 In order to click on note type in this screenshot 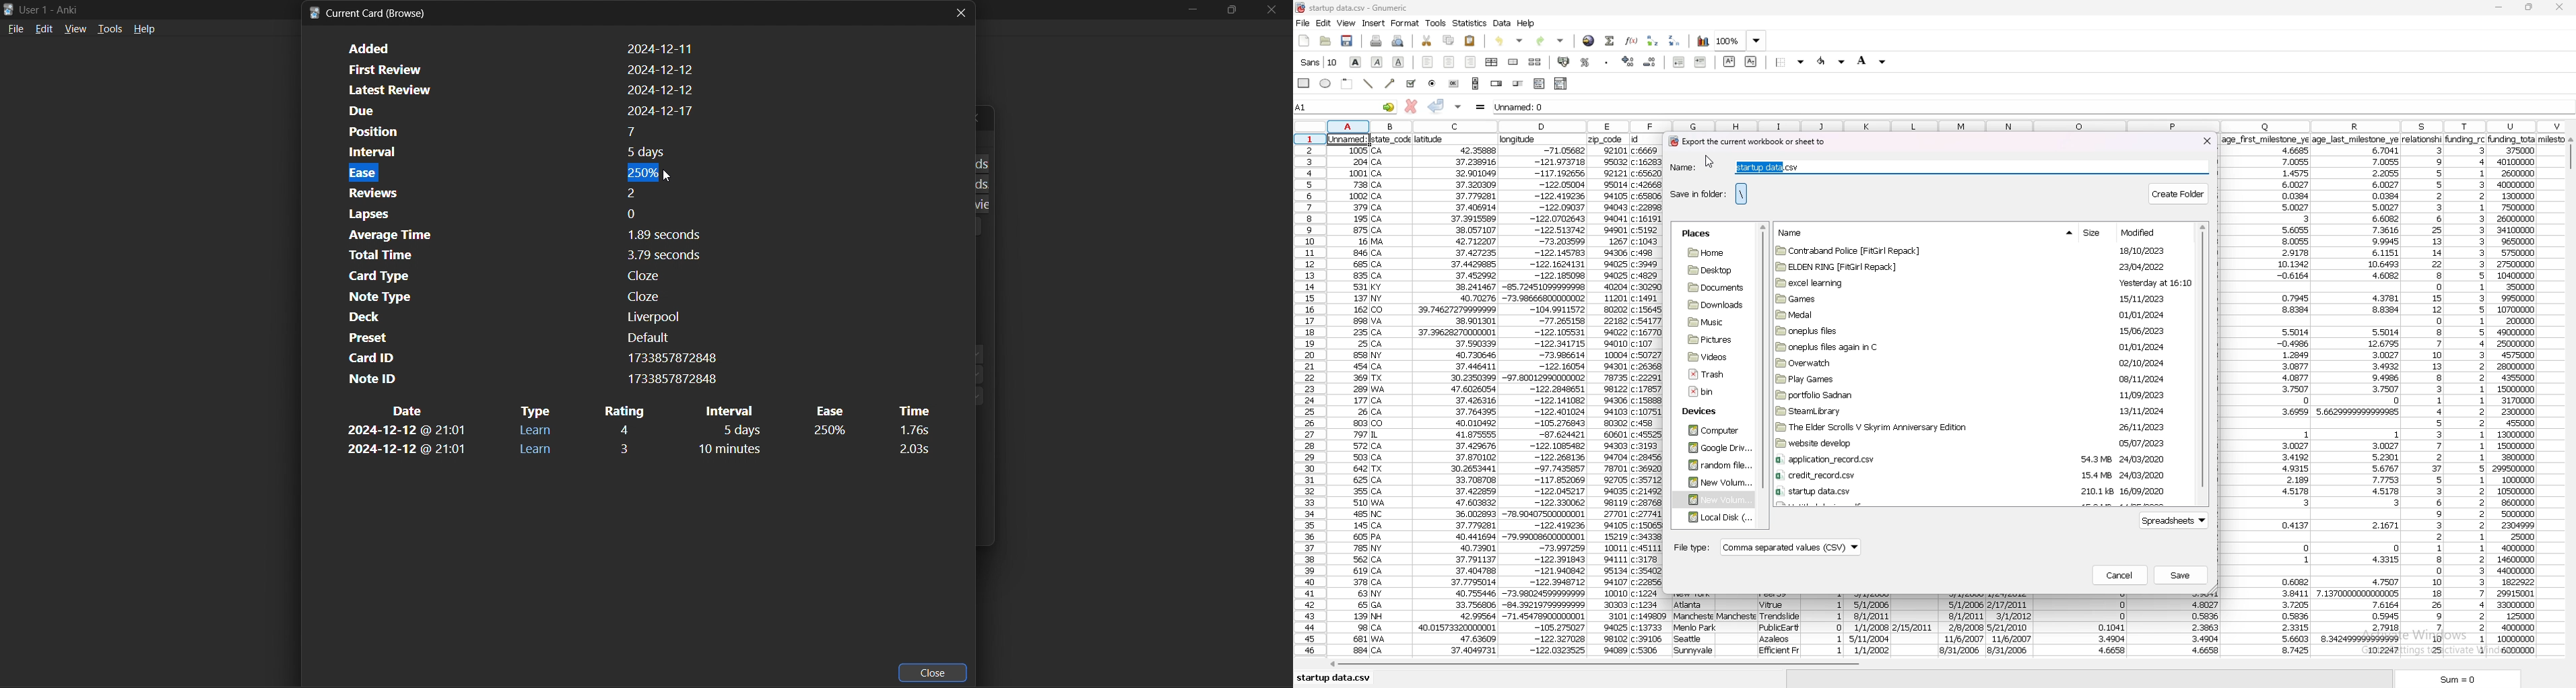, I will do `click(513, 297)`.